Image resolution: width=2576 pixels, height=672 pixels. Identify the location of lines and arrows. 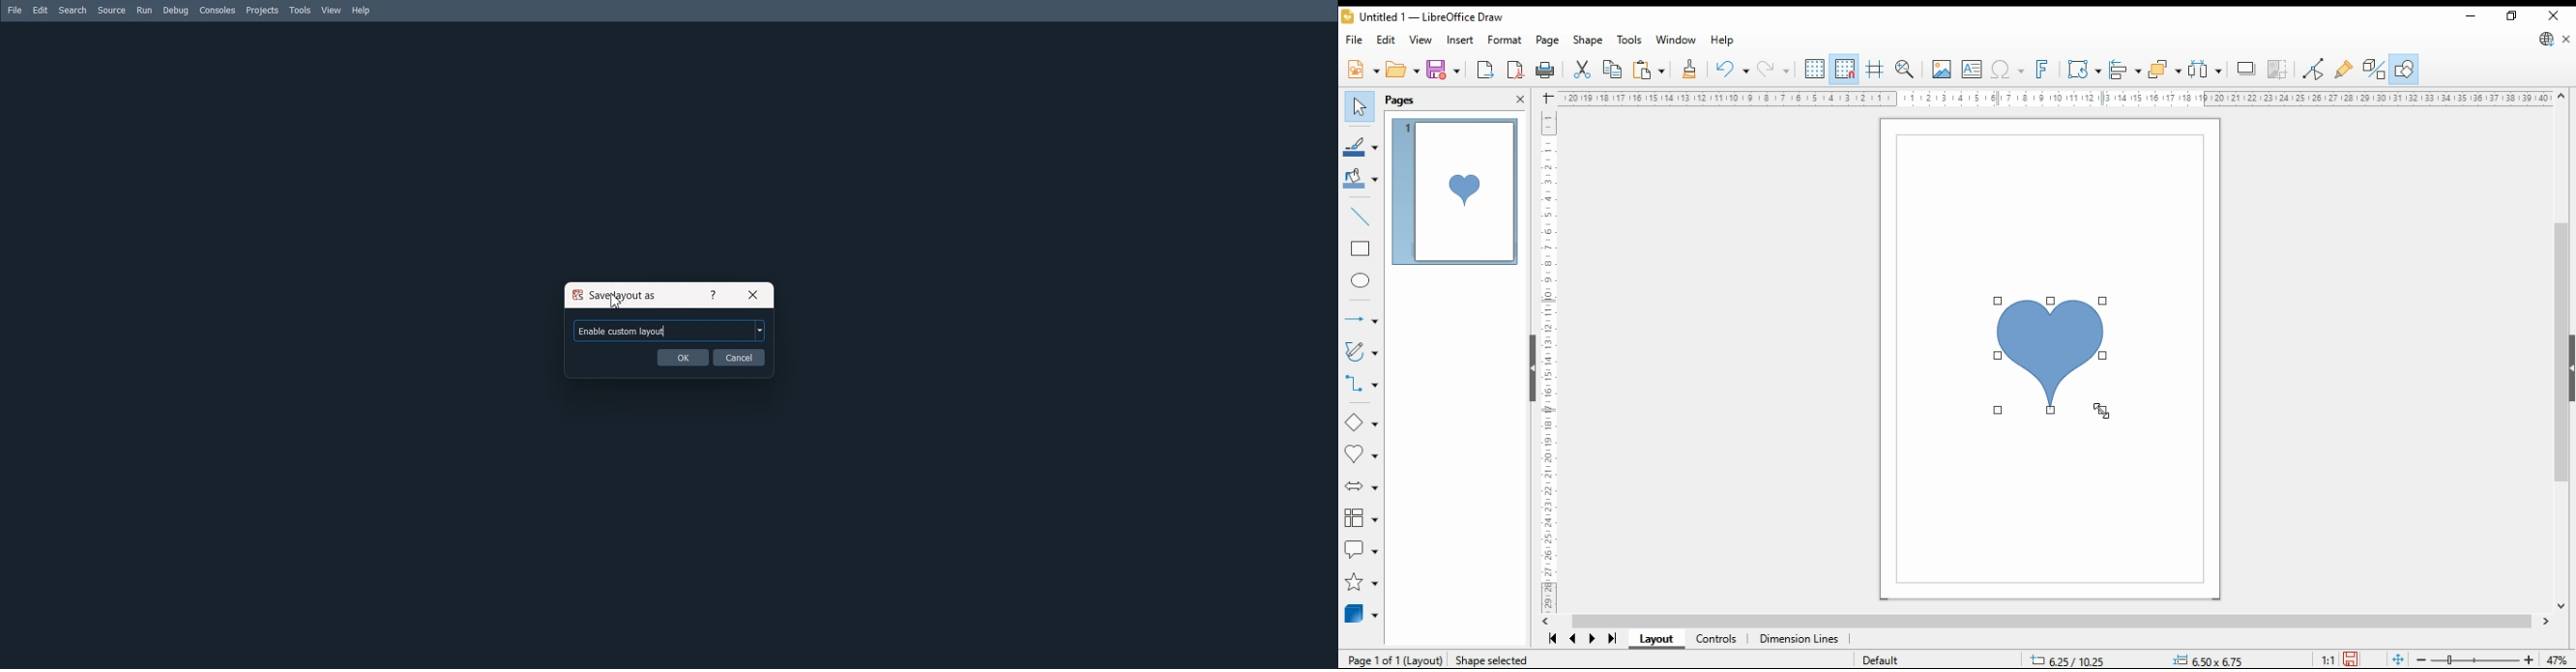
(1361, 316).